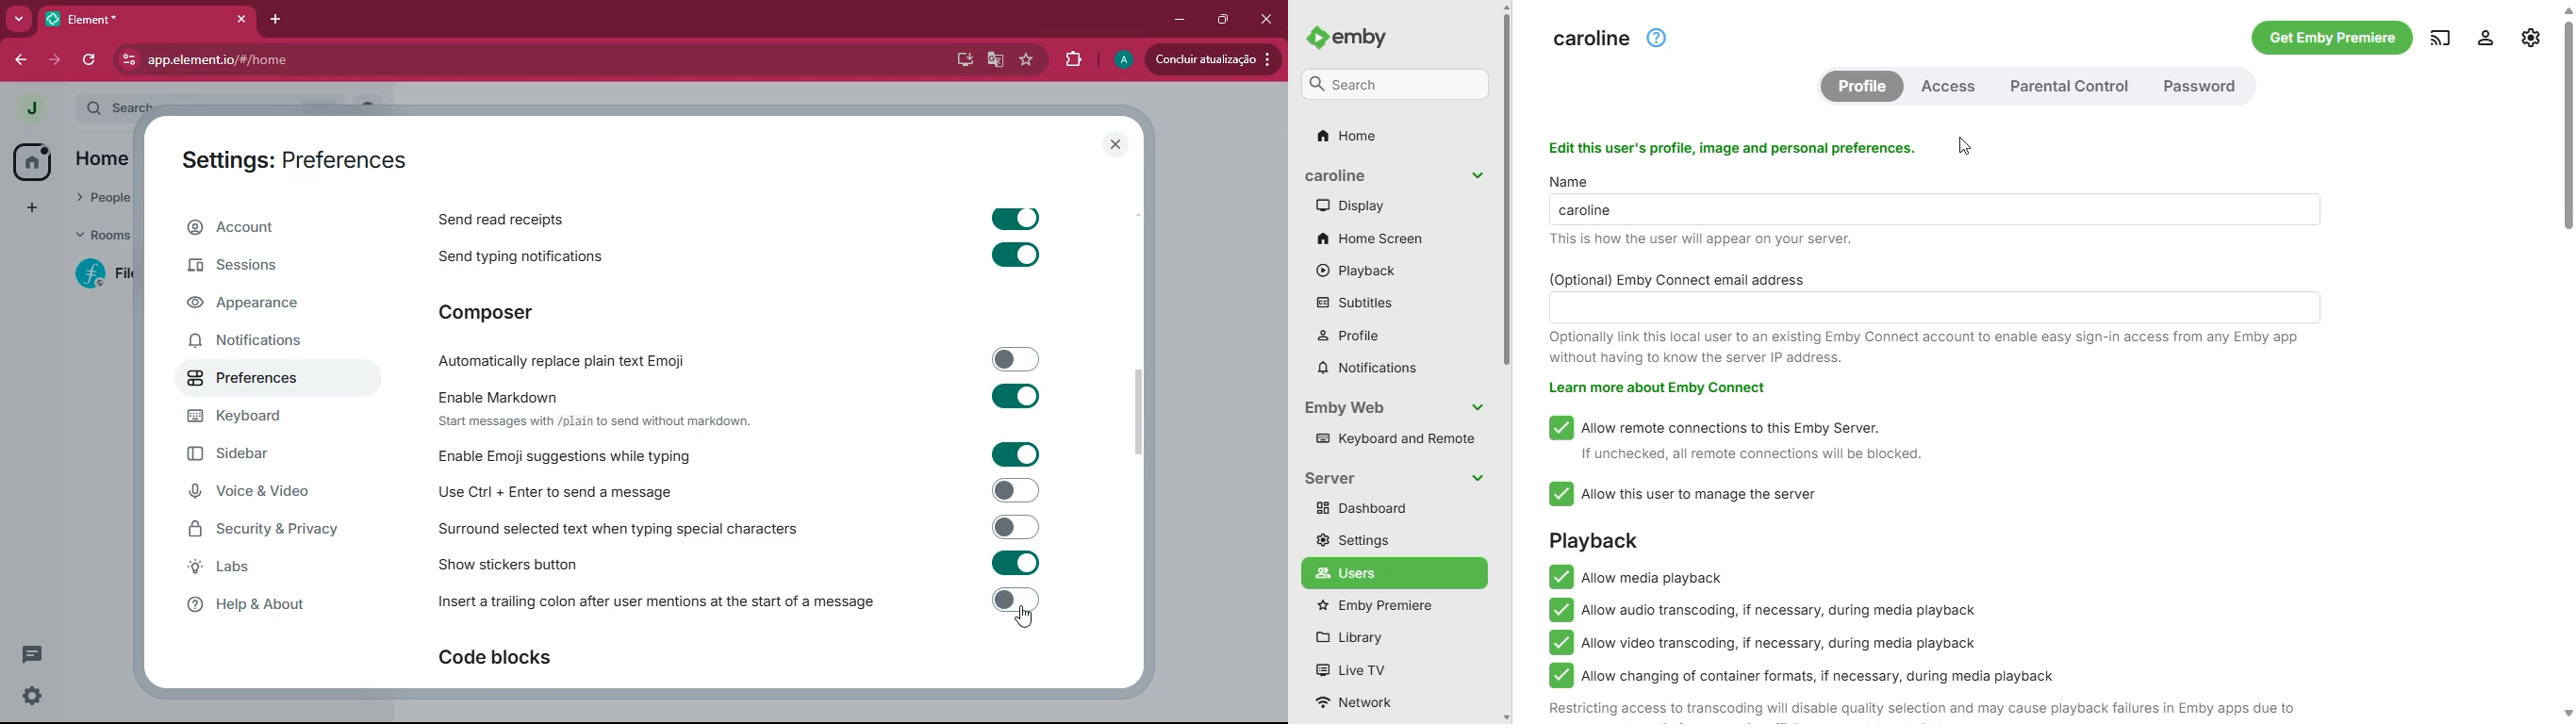 The image size is (2576, 728). Describe the element at coordinates (278, 19) in the screenshot. I see `add tab` at that location.